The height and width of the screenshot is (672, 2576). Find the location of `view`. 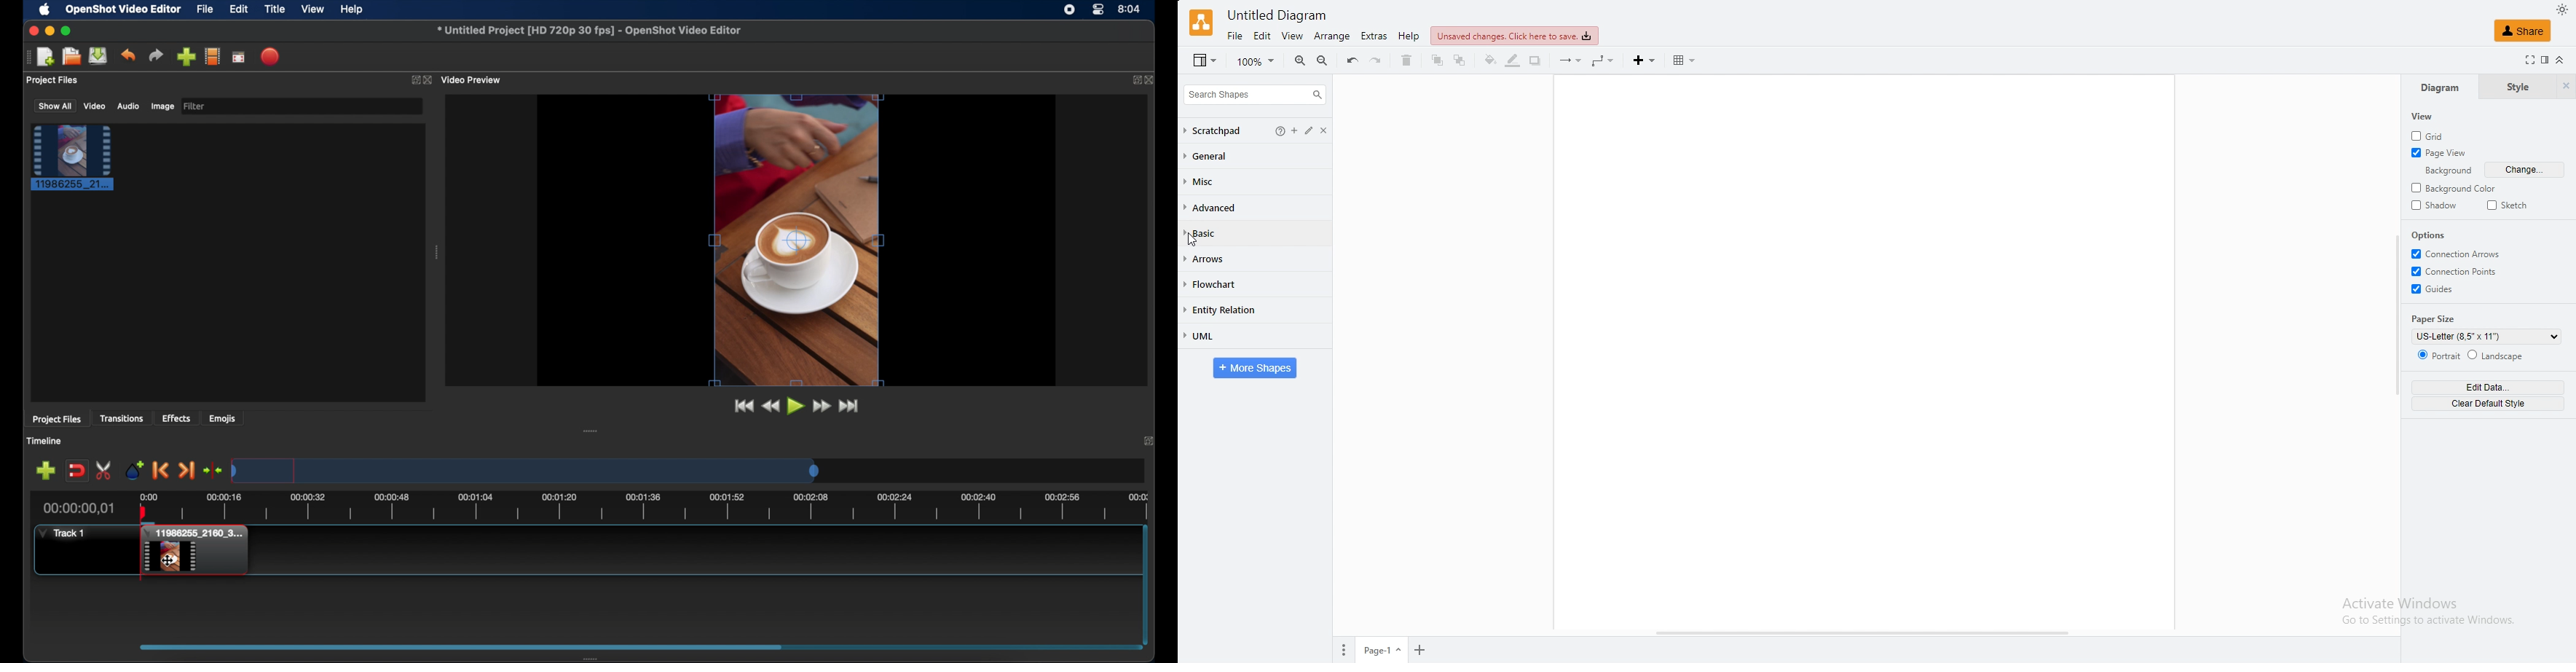

view is located at coordinates (1205, 61).